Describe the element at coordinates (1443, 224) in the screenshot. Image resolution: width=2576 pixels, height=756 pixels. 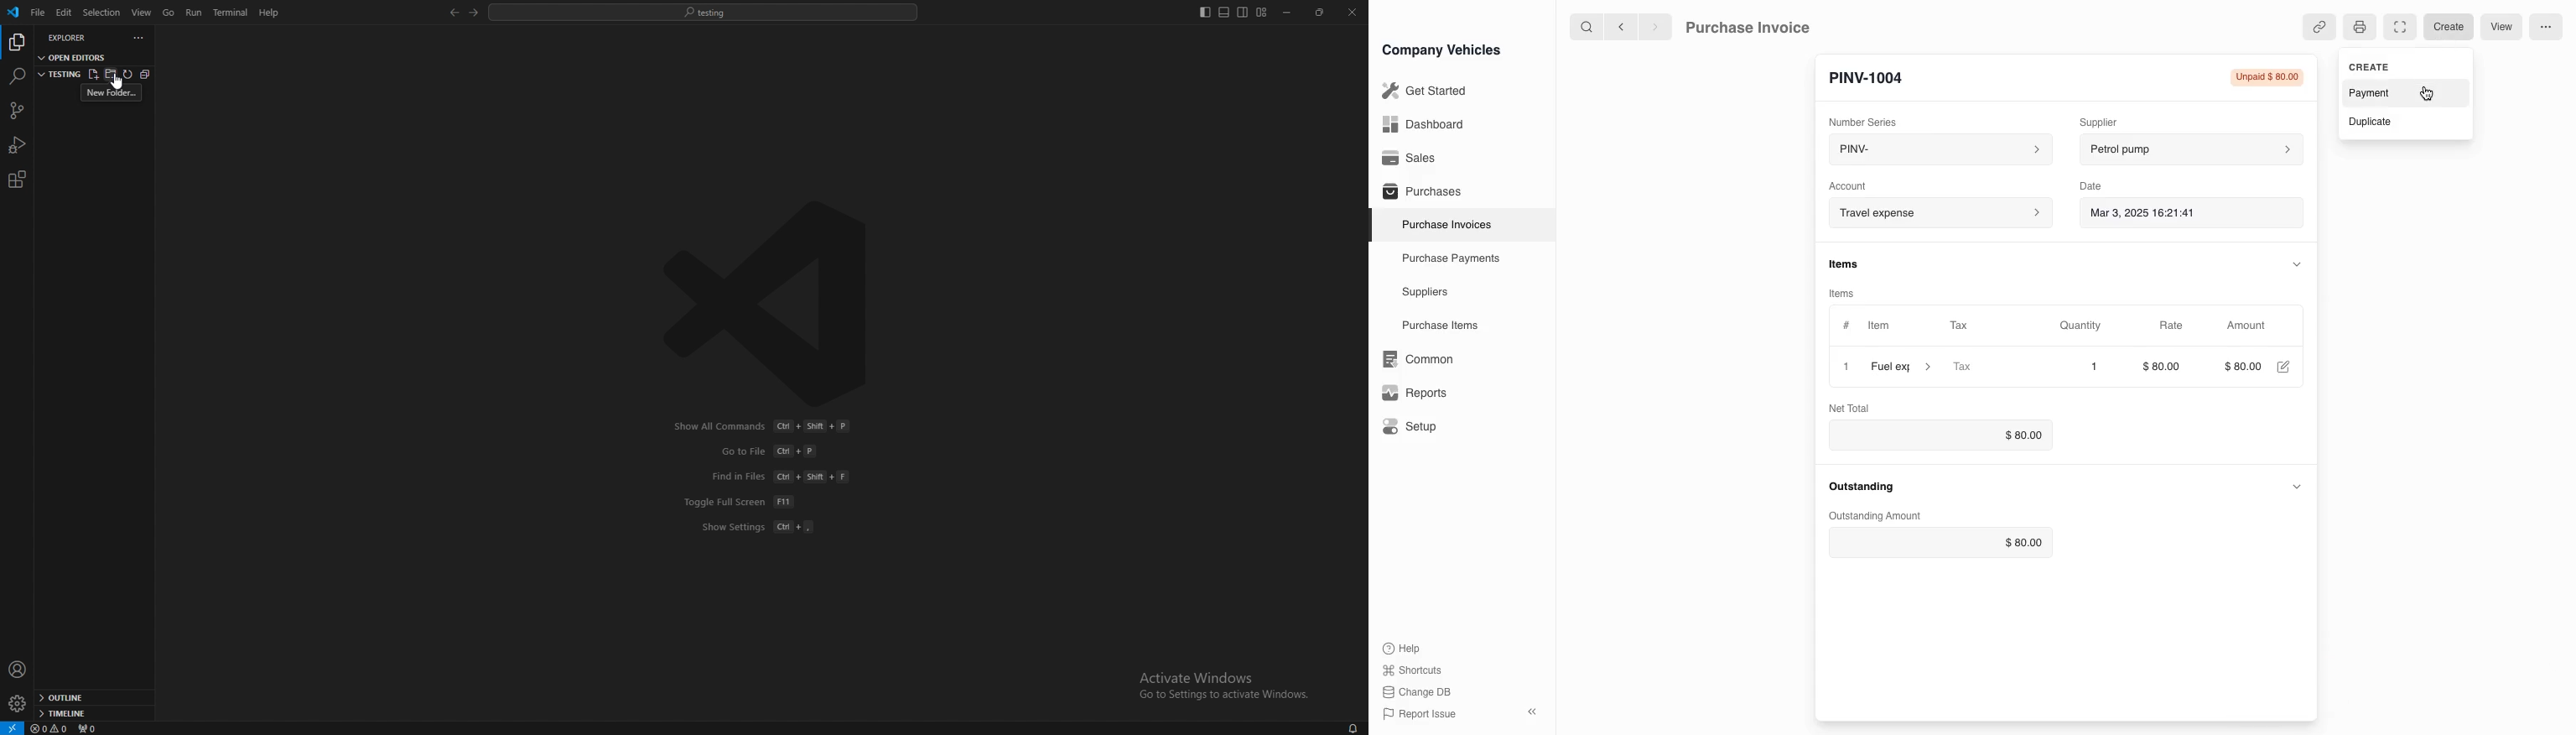
I see `Purchase Invoices` at that location.